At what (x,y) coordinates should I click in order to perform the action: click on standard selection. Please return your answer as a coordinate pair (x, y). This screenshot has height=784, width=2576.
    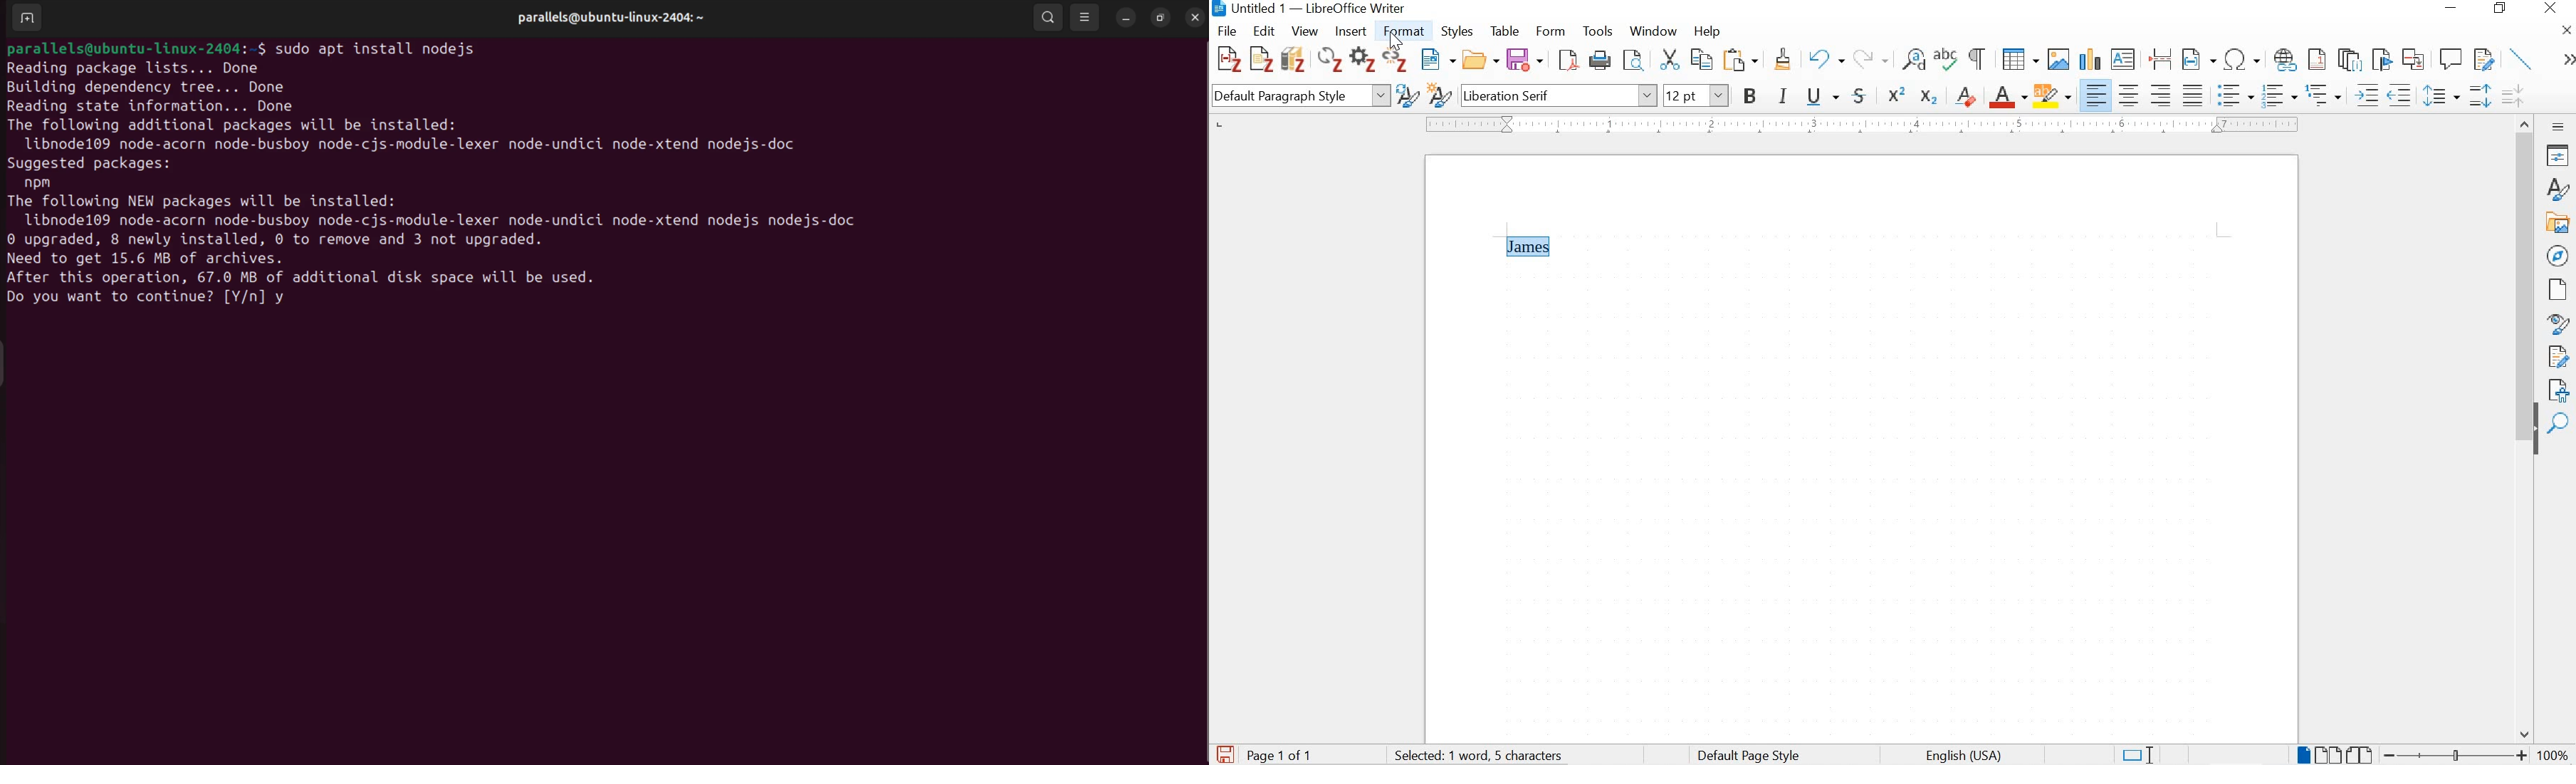
    Looking at the image, I should click on (2137, 754).